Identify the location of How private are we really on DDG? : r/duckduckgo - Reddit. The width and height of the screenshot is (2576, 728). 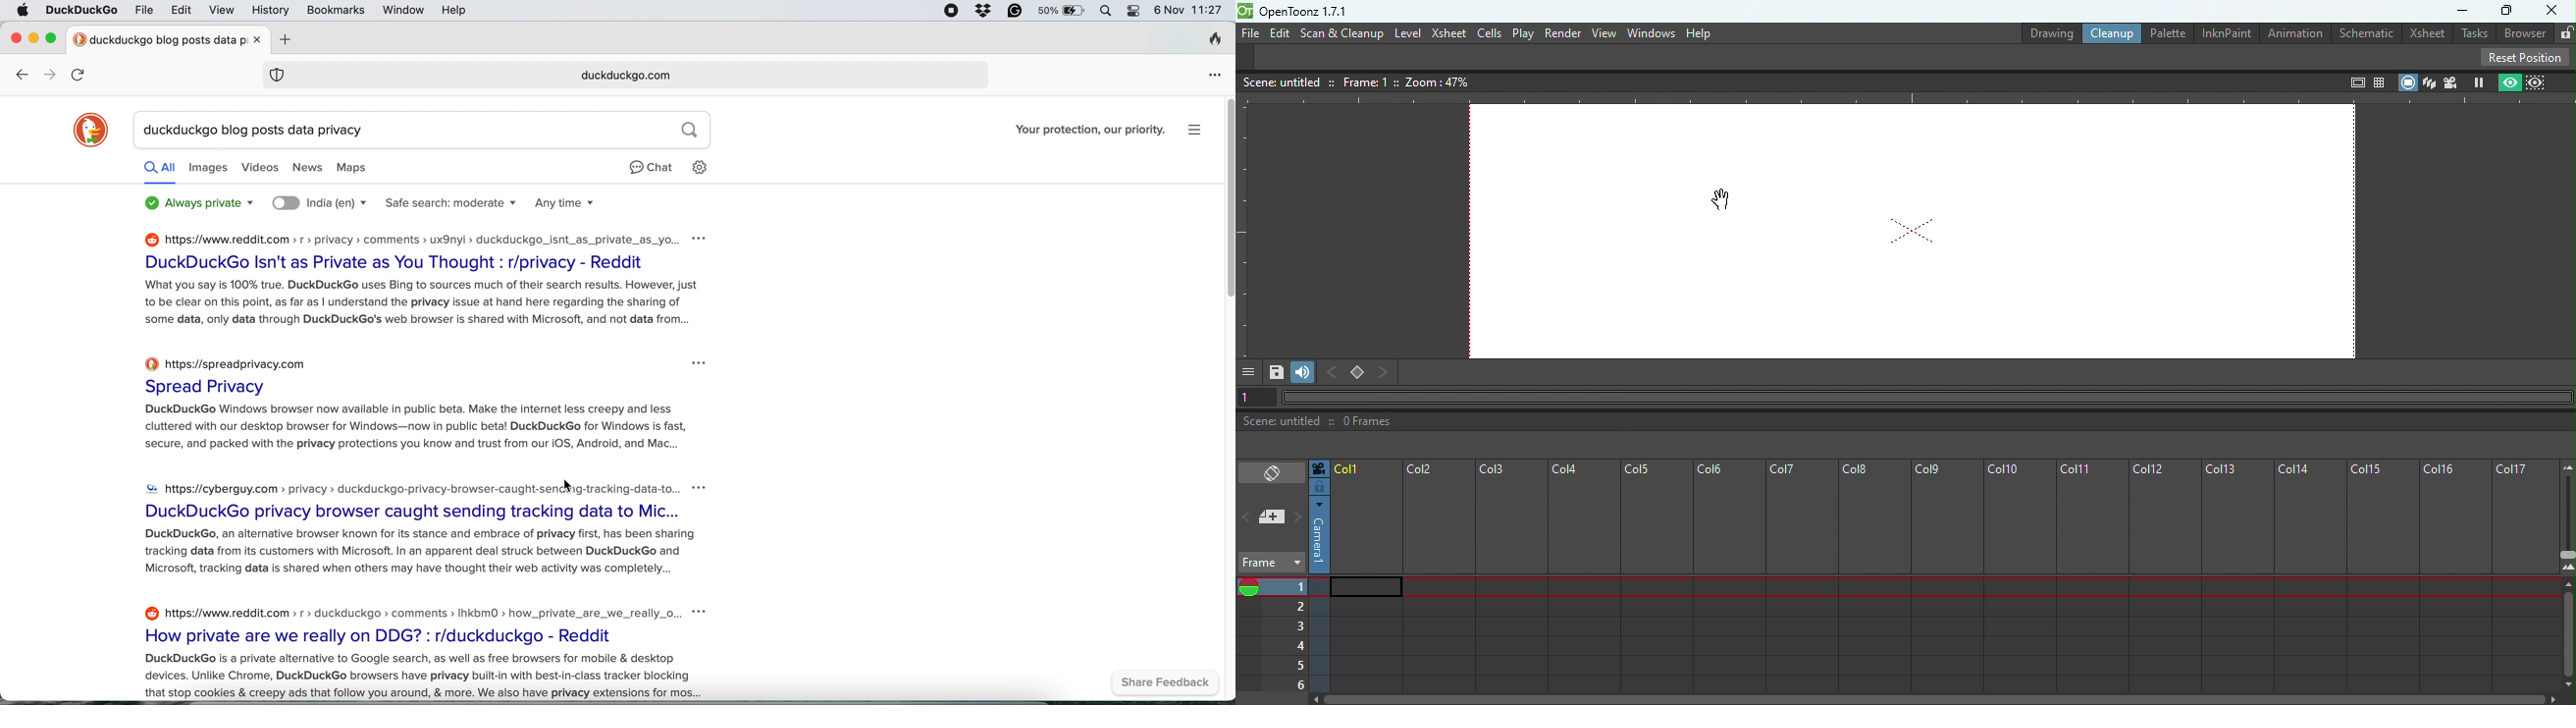
(390, 637).